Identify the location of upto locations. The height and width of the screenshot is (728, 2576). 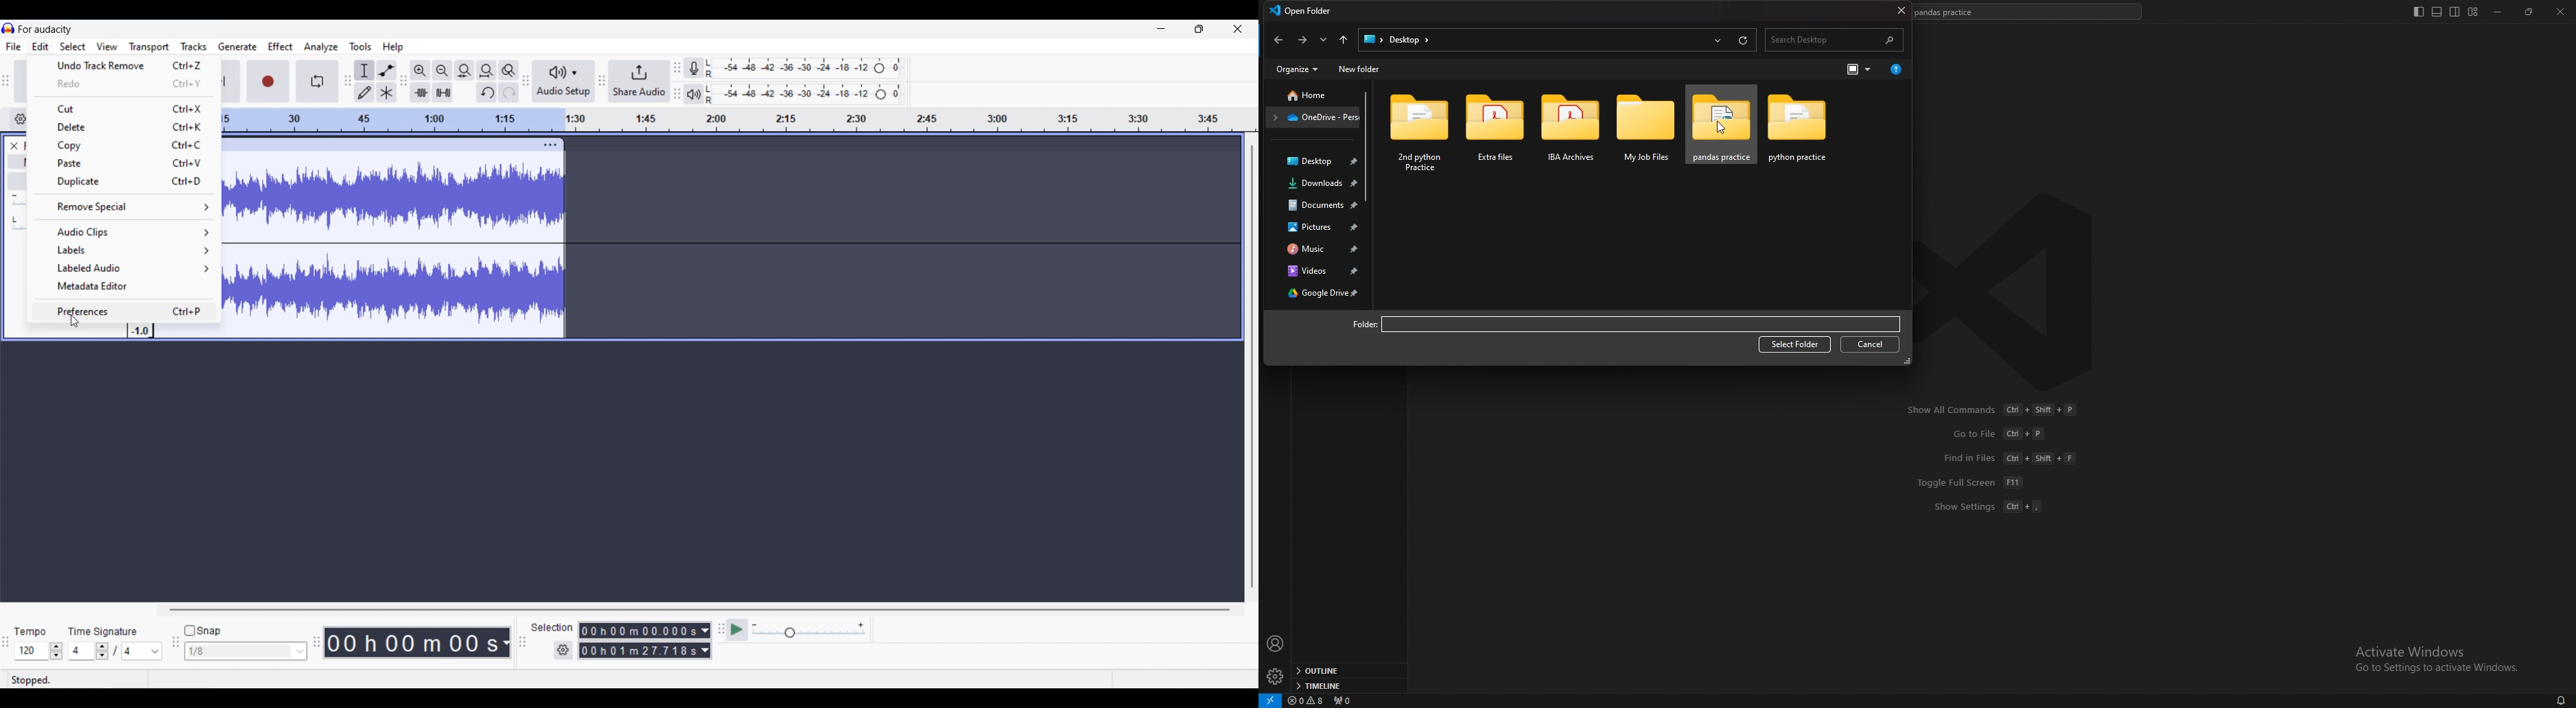
(1345, 38).